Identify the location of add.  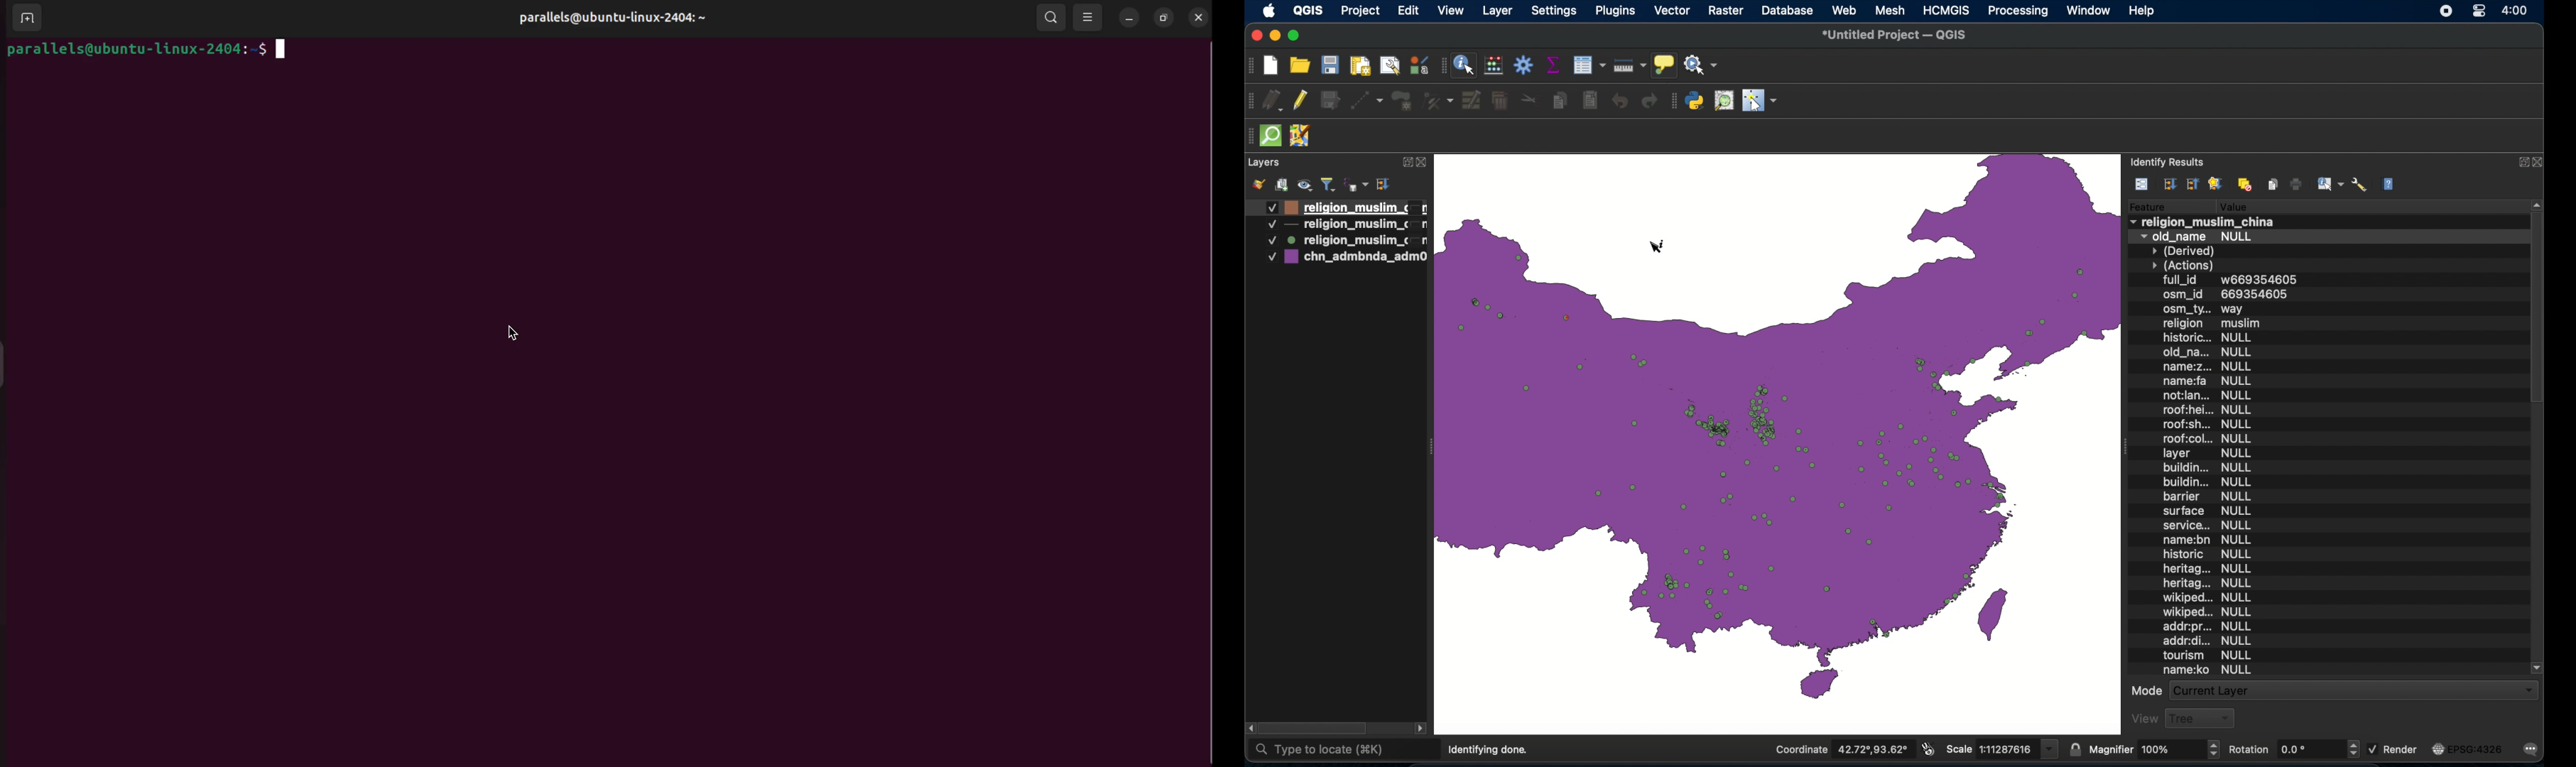
(2205, 641).